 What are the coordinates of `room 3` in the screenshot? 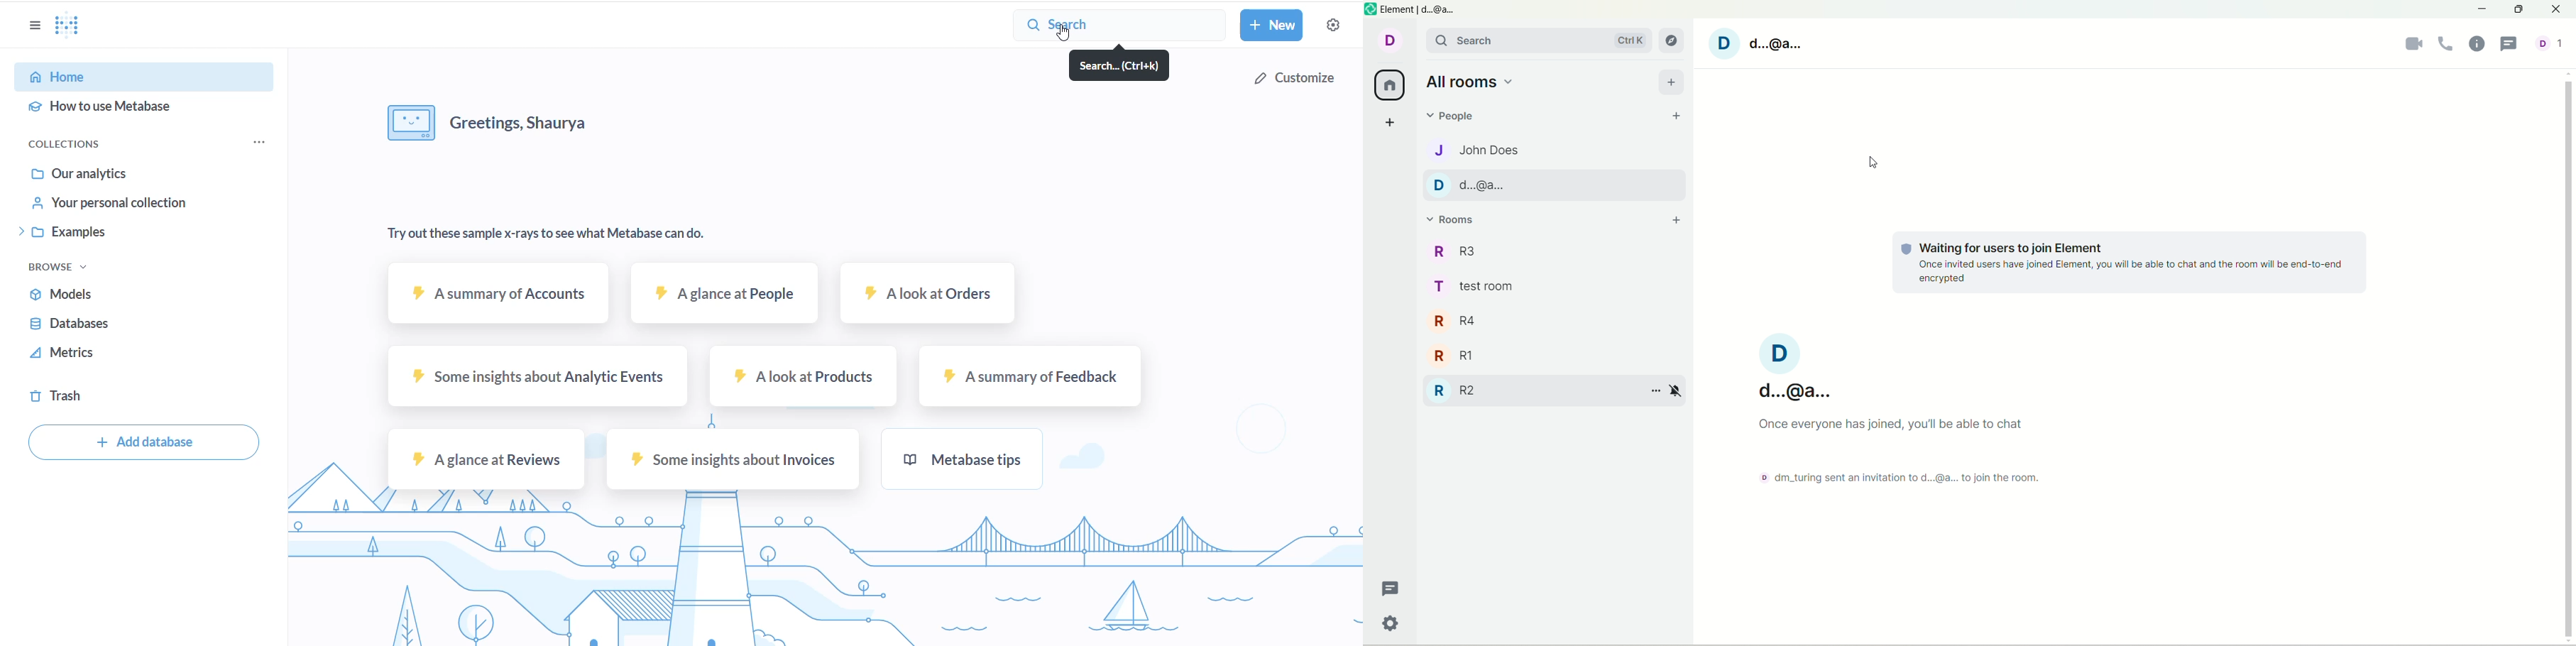 It's located at (1478, 248).